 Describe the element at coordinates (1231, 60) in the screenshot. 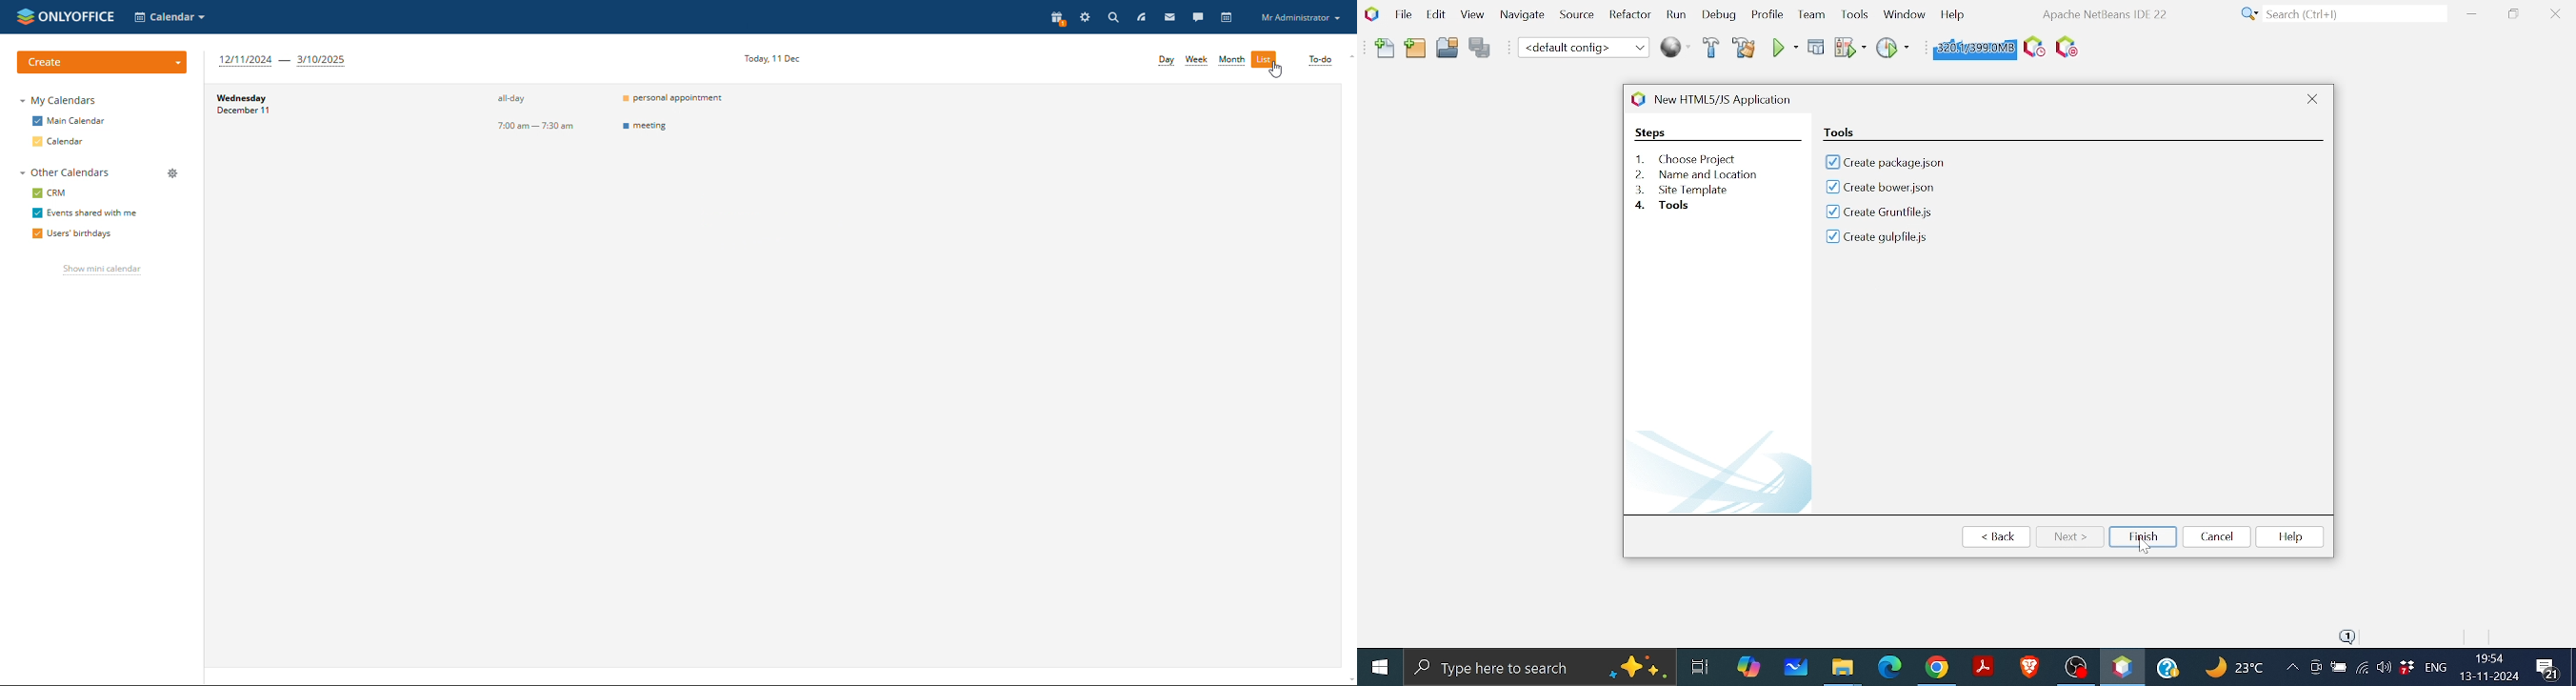

I see `month view` at that location.